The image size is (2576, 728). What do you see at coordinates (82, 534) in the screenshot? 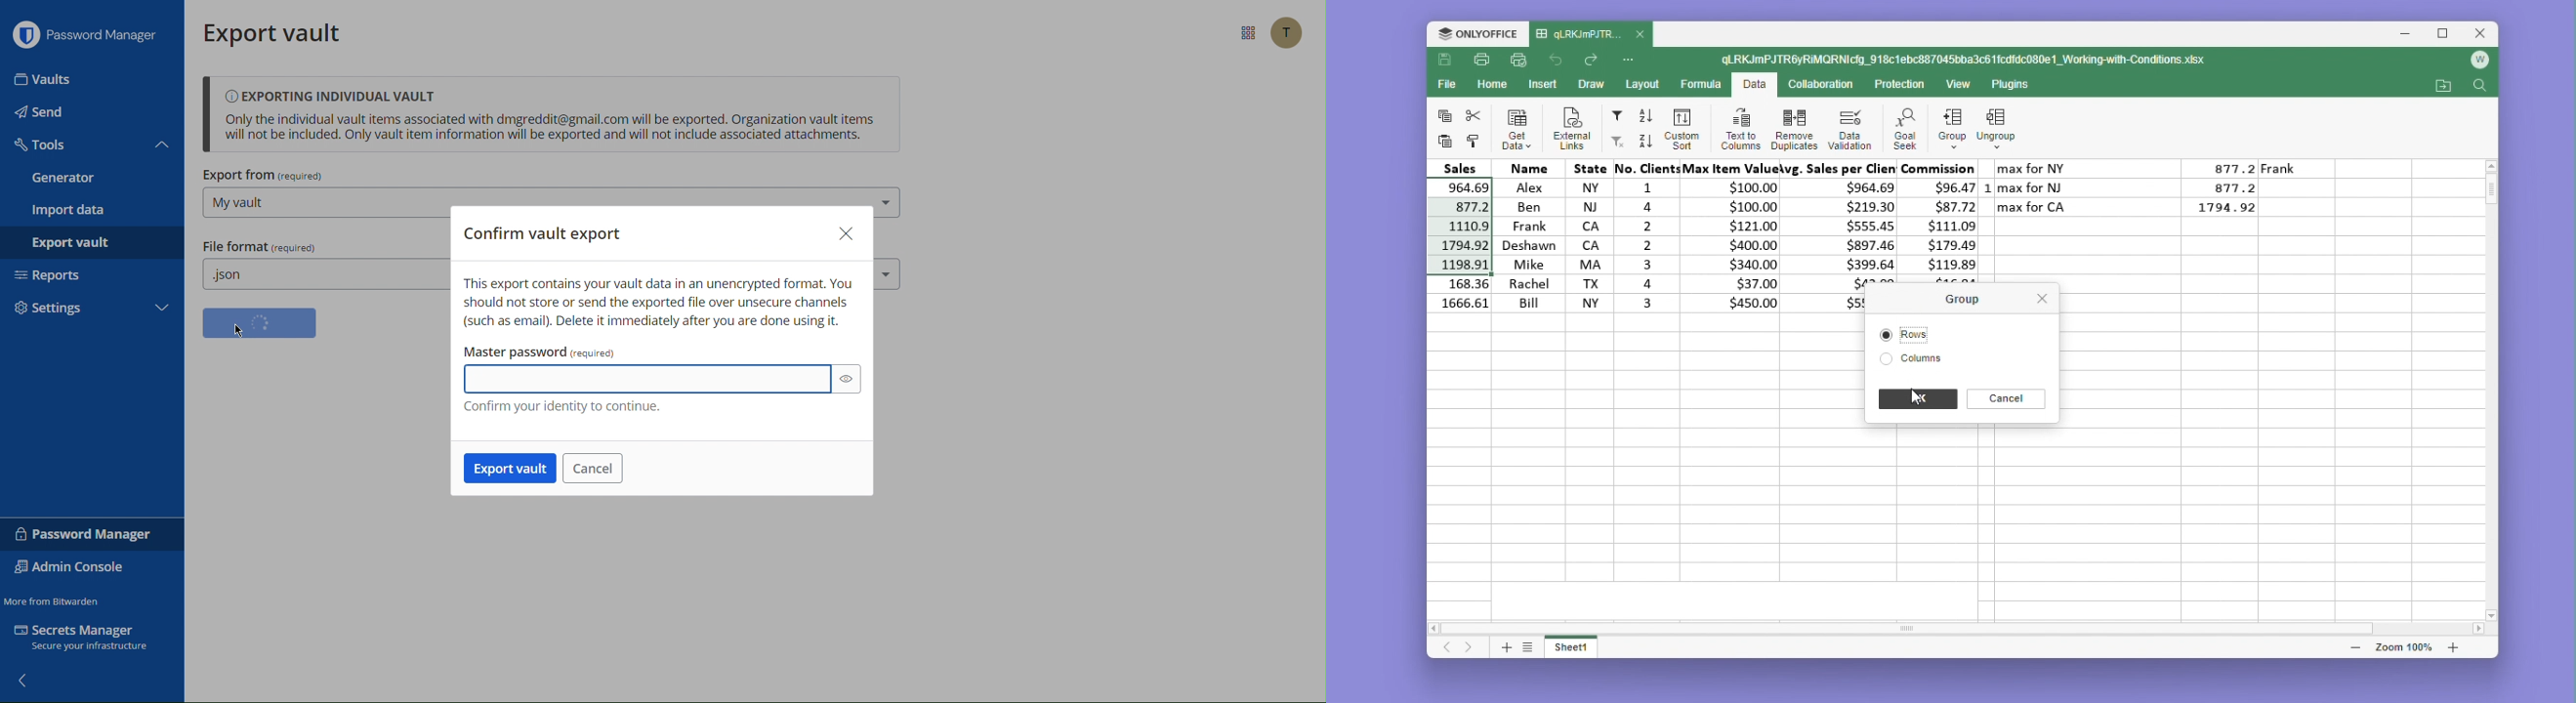
I see `Password Manager` at bounding box center [82, 534].